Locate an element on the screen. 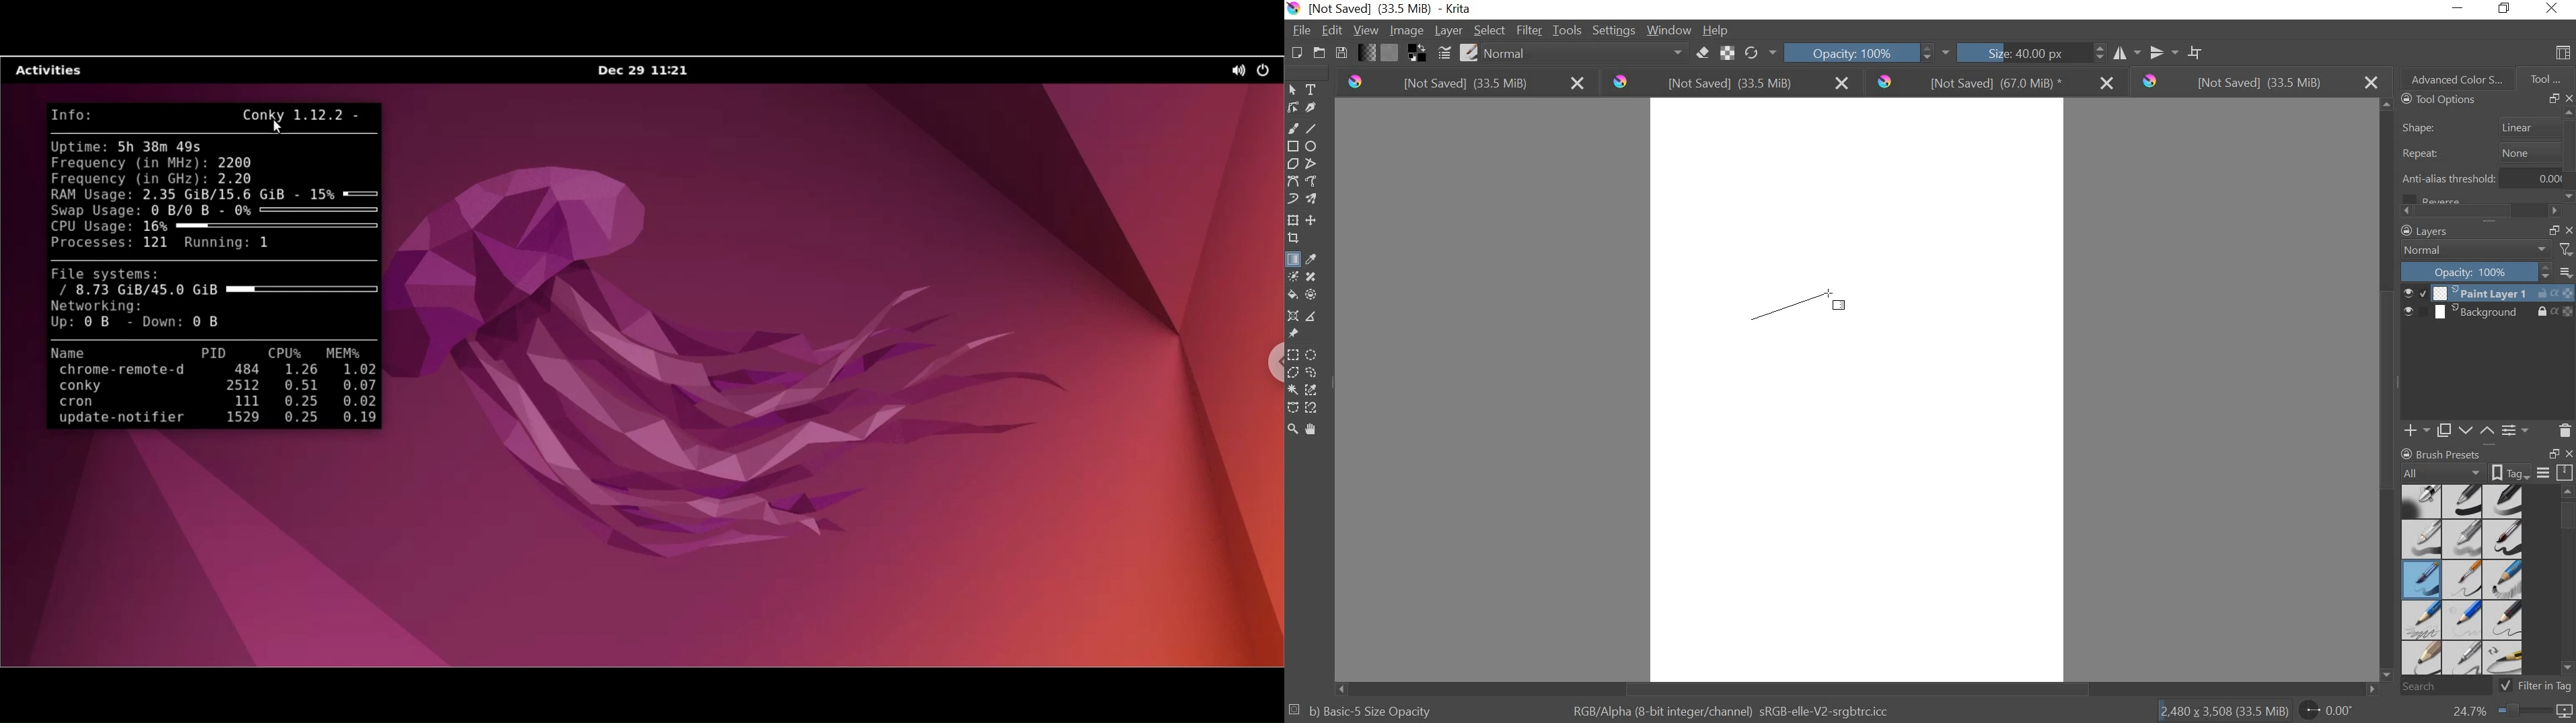  TOOLS is located at coordinates (1568, 30).